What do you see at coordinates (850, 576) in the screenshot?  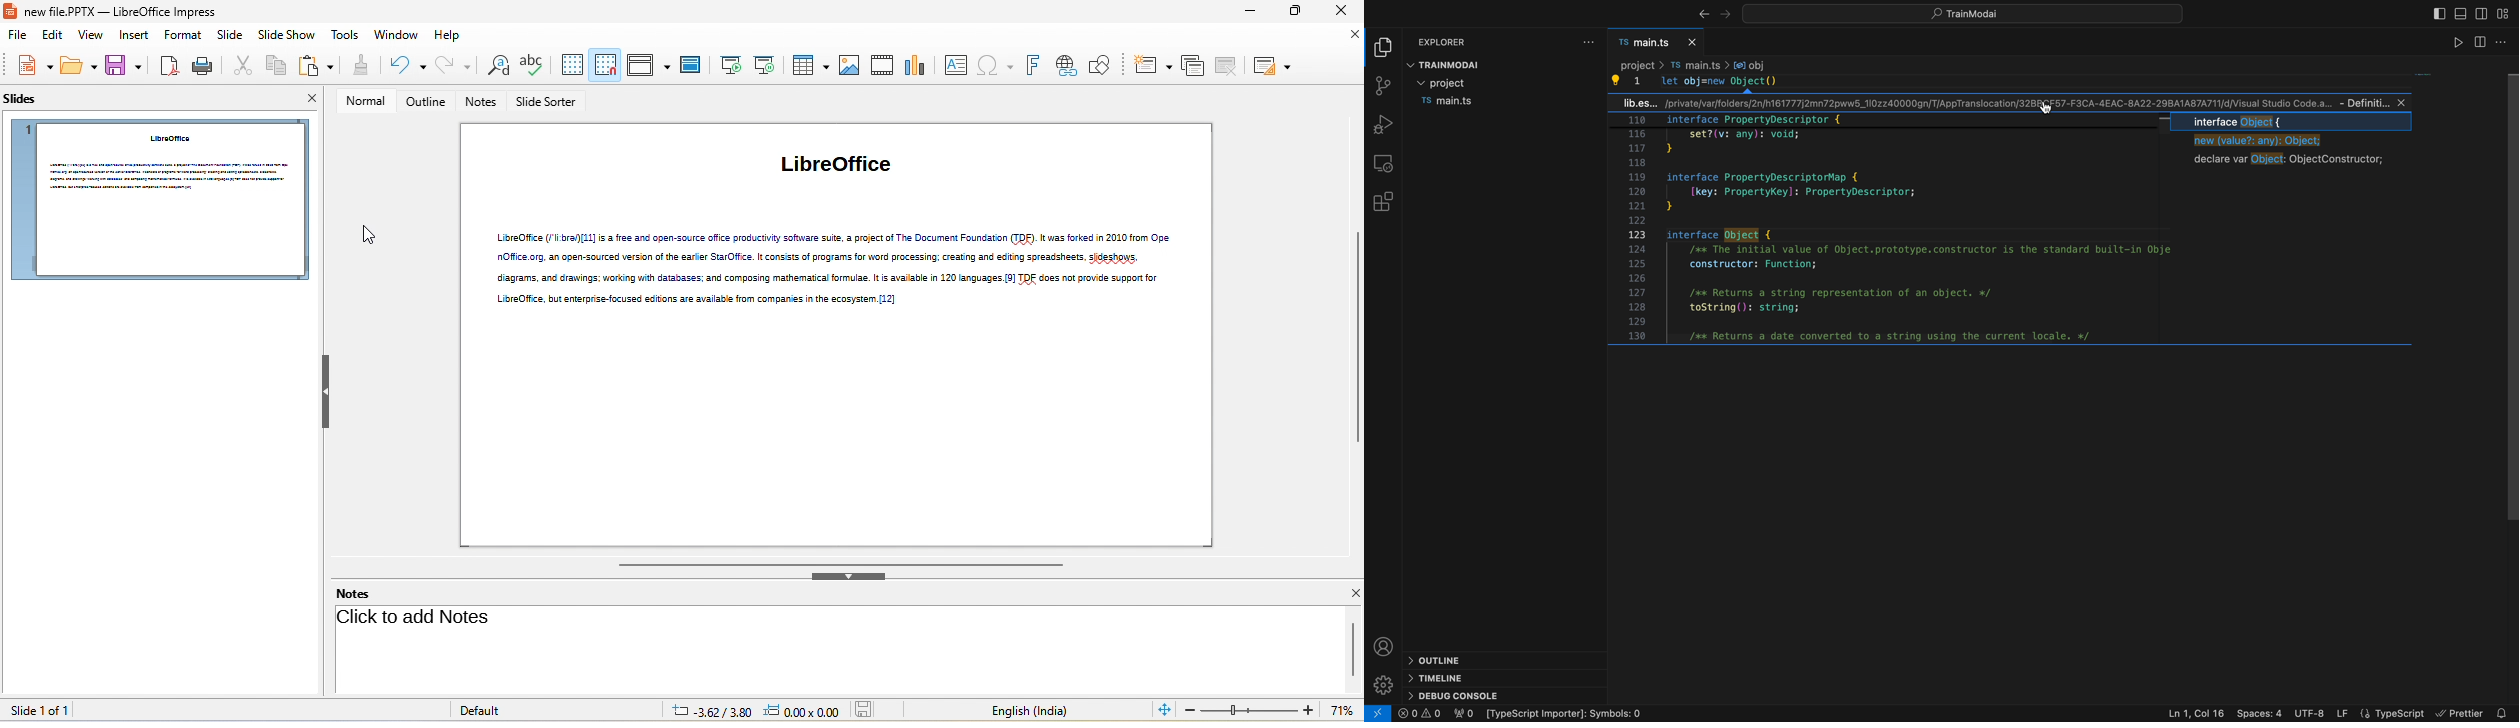 I see `hide bottom sidebar` at bounding box center [850, 576].